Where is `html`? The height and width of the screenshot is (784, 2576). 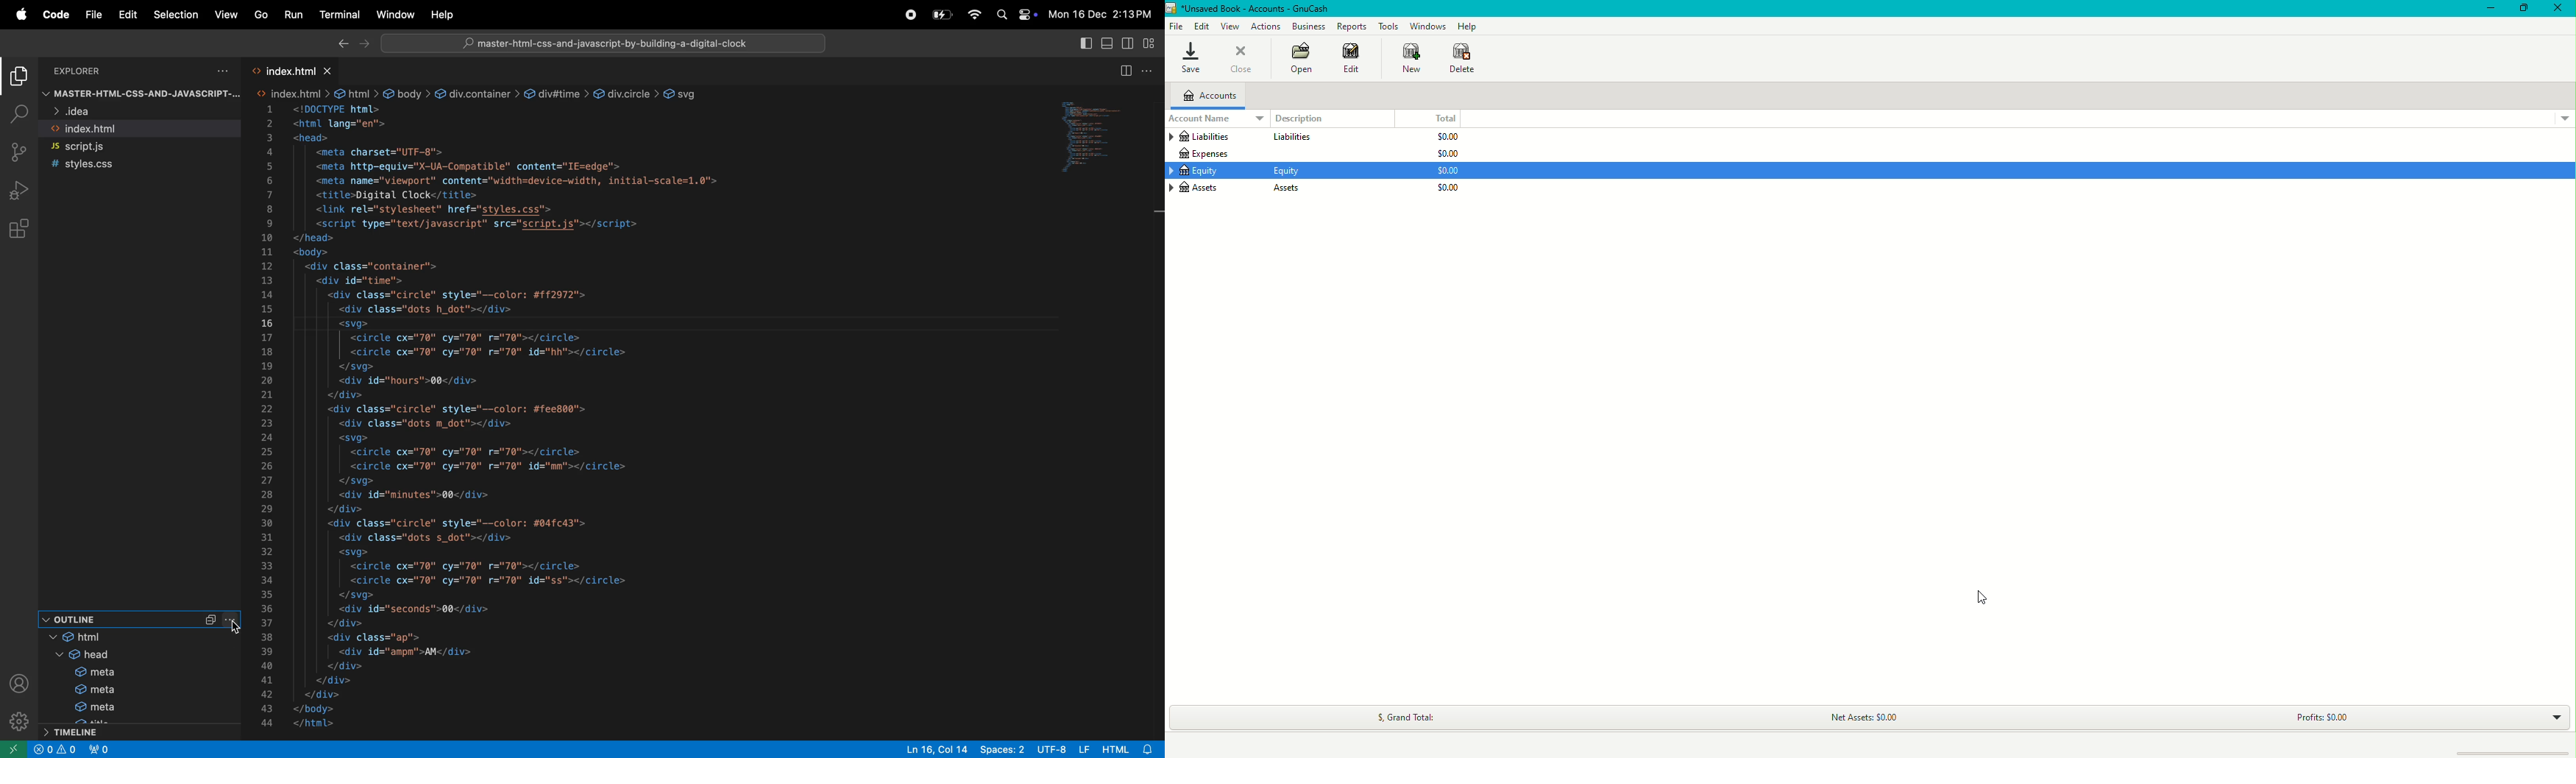
html is located at coordinates (292, 94).